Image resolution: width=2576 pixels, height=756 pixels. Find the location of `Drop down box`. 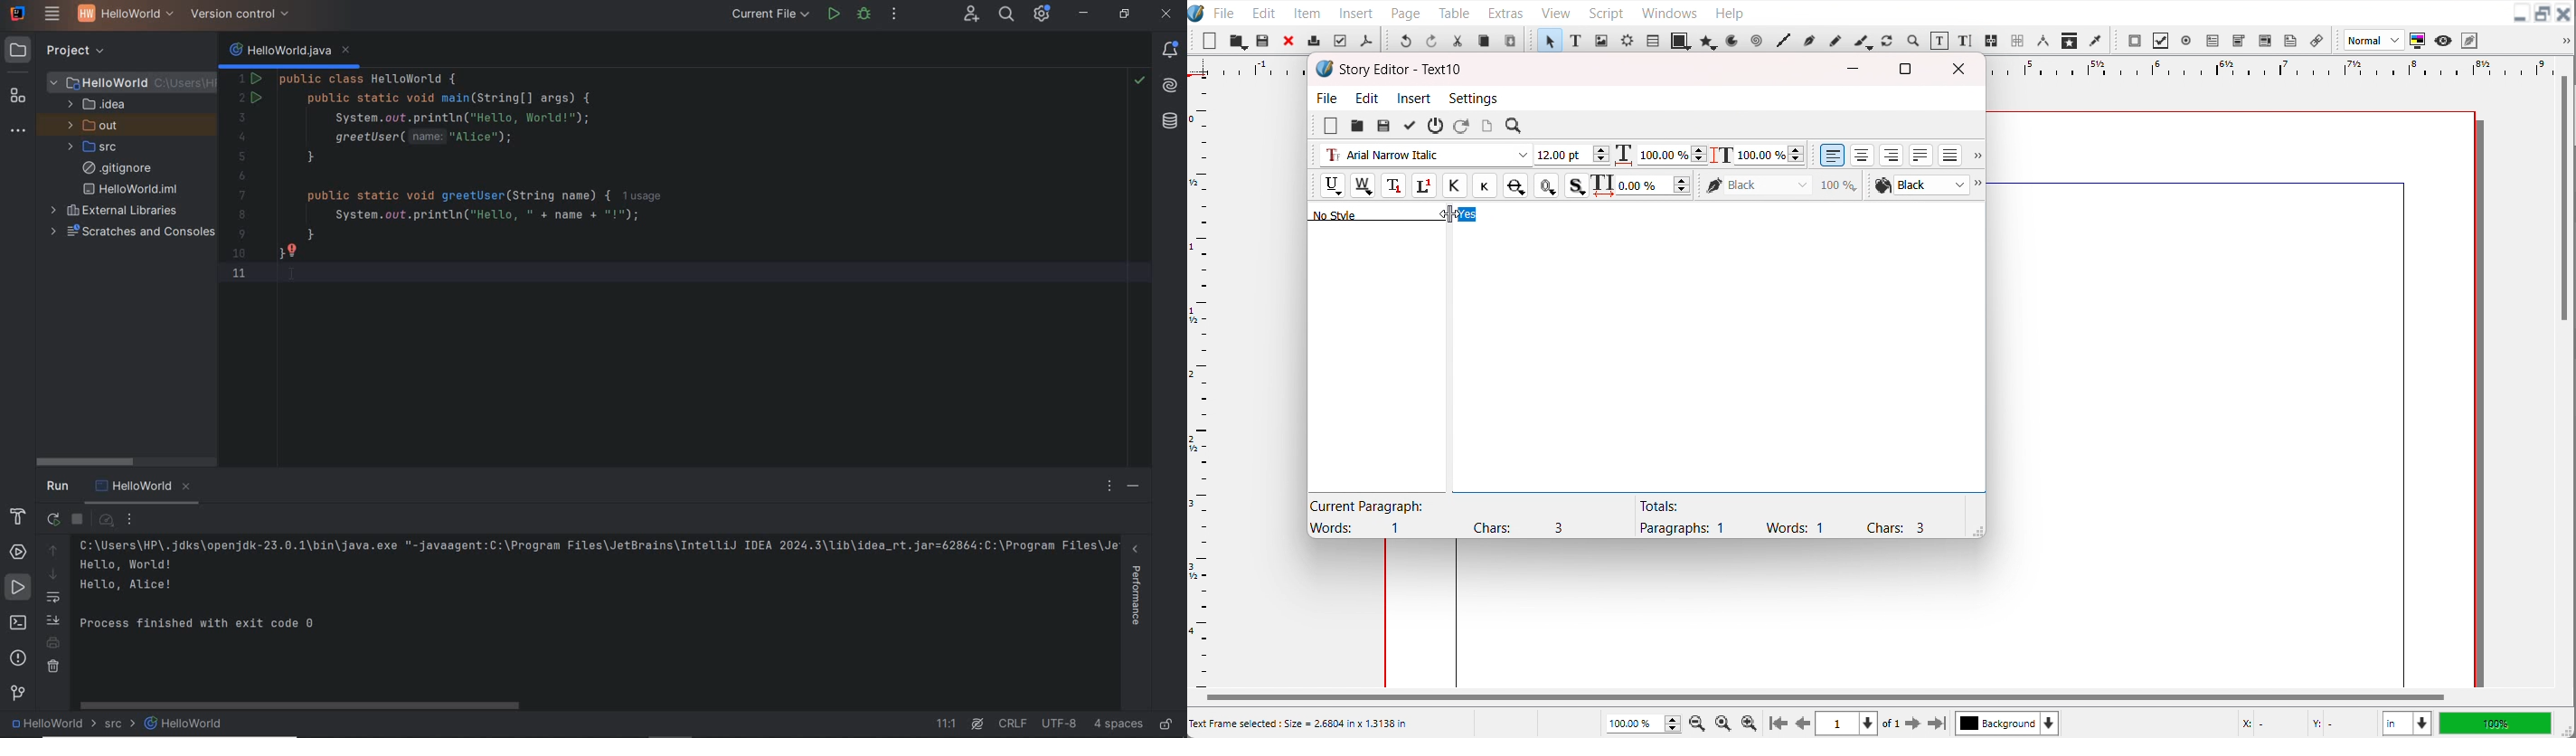

Drop down box is located at coordinates (1976, 156).